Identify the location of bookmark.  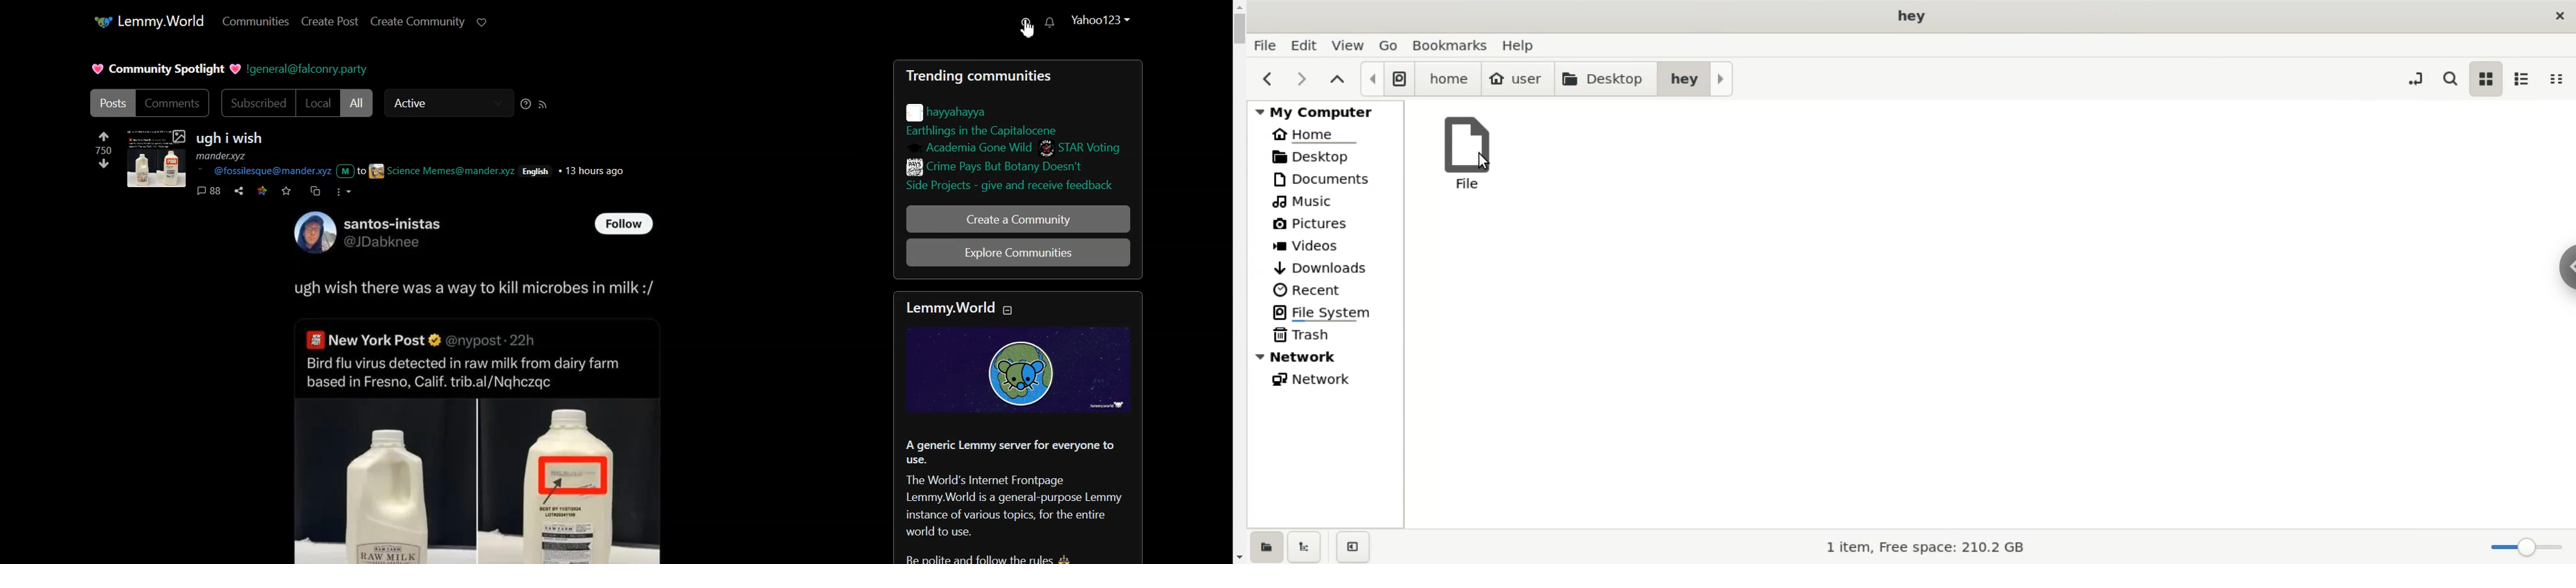
(1451, 45).